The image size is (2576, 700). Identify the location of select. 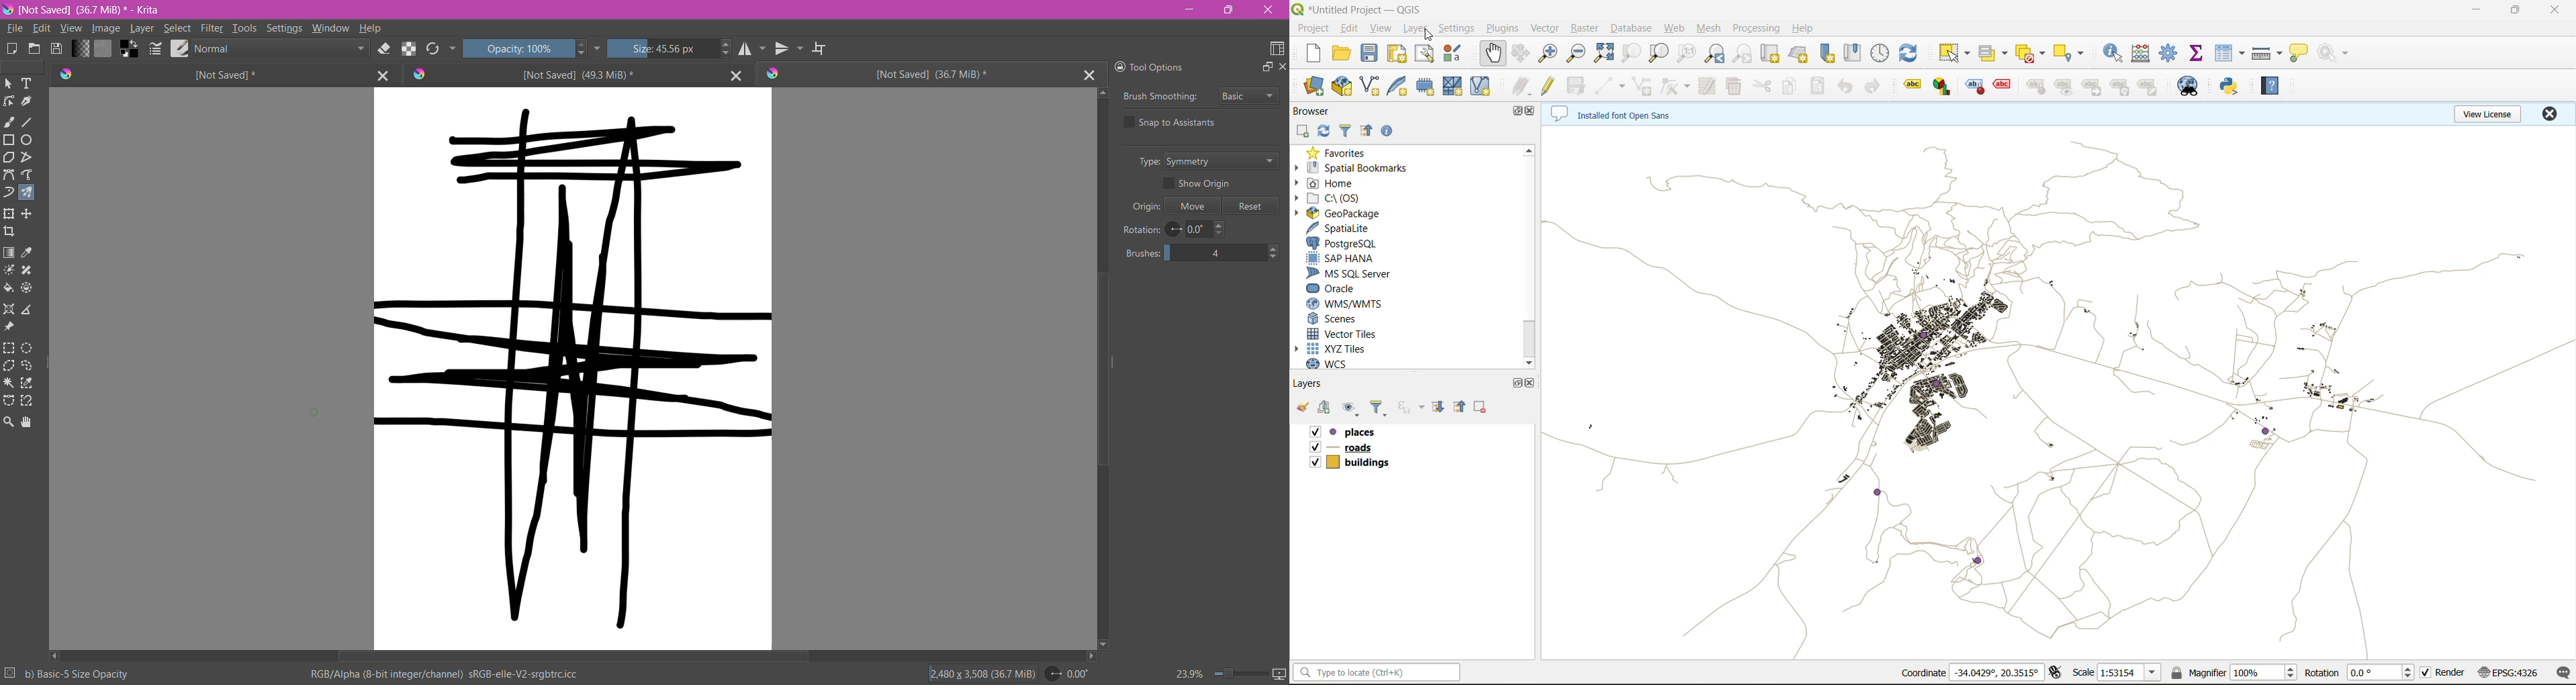
(1956, 56).